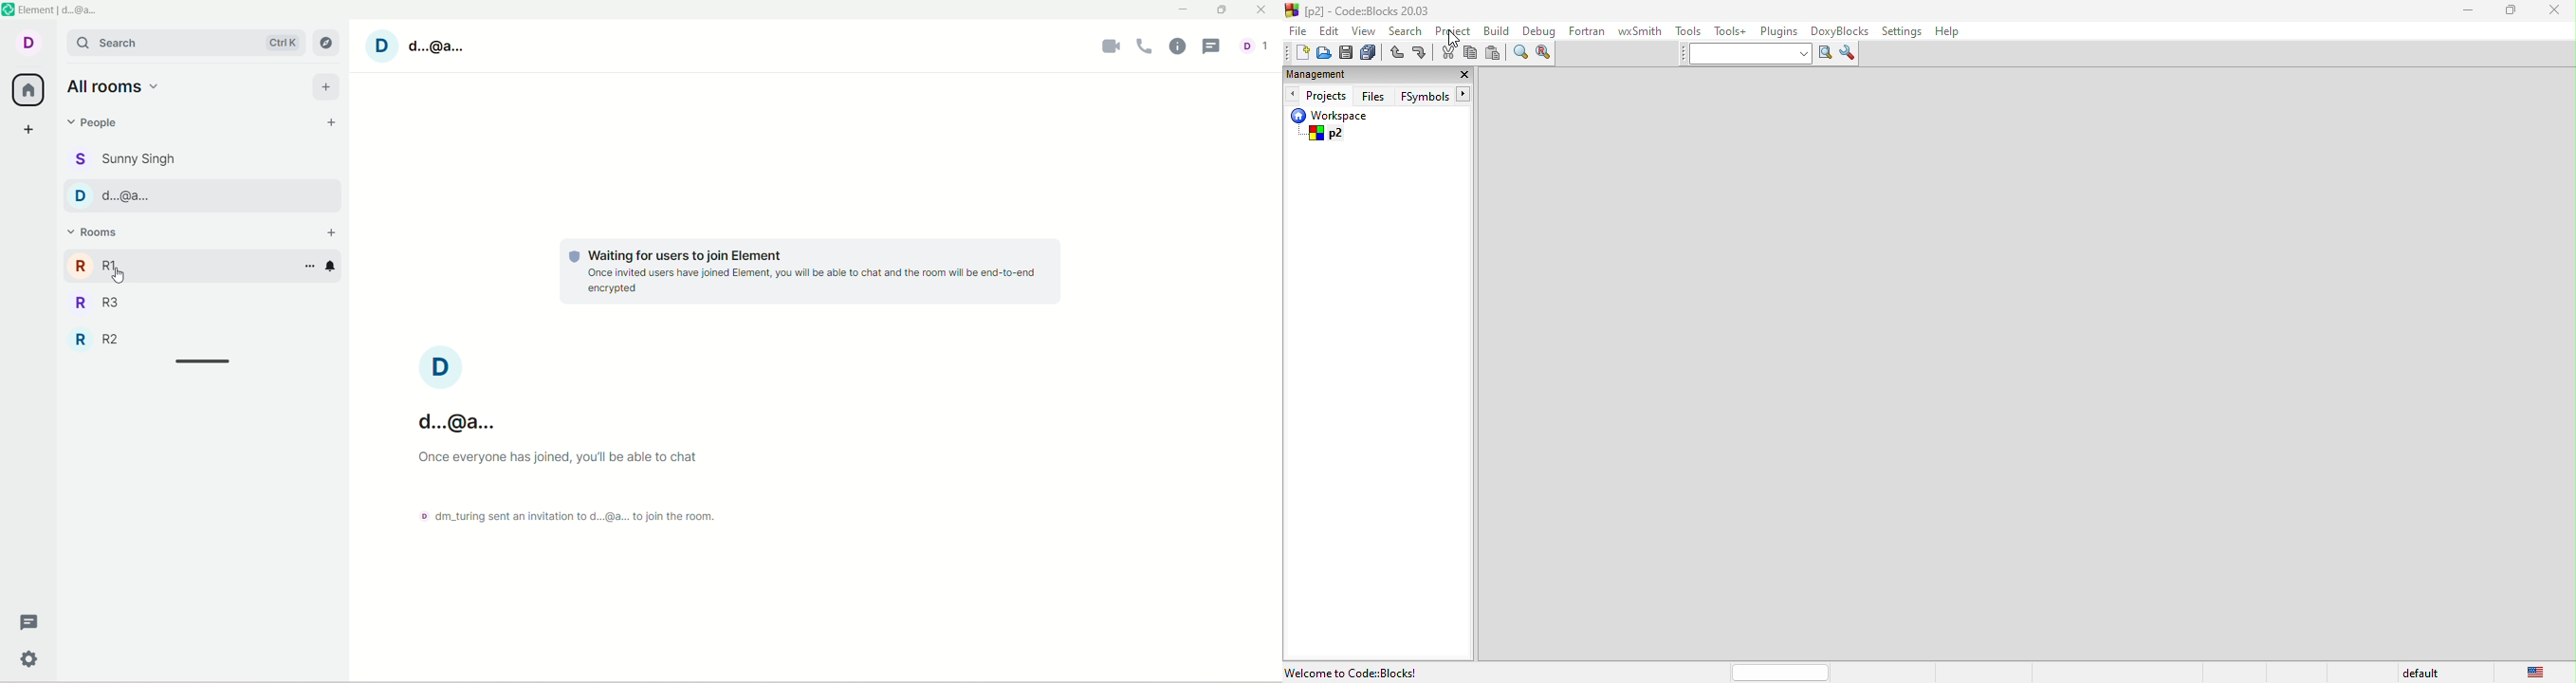 The width and height of the screenshot is (2576, 700). I want to click on minimize, so click(1183, 11).